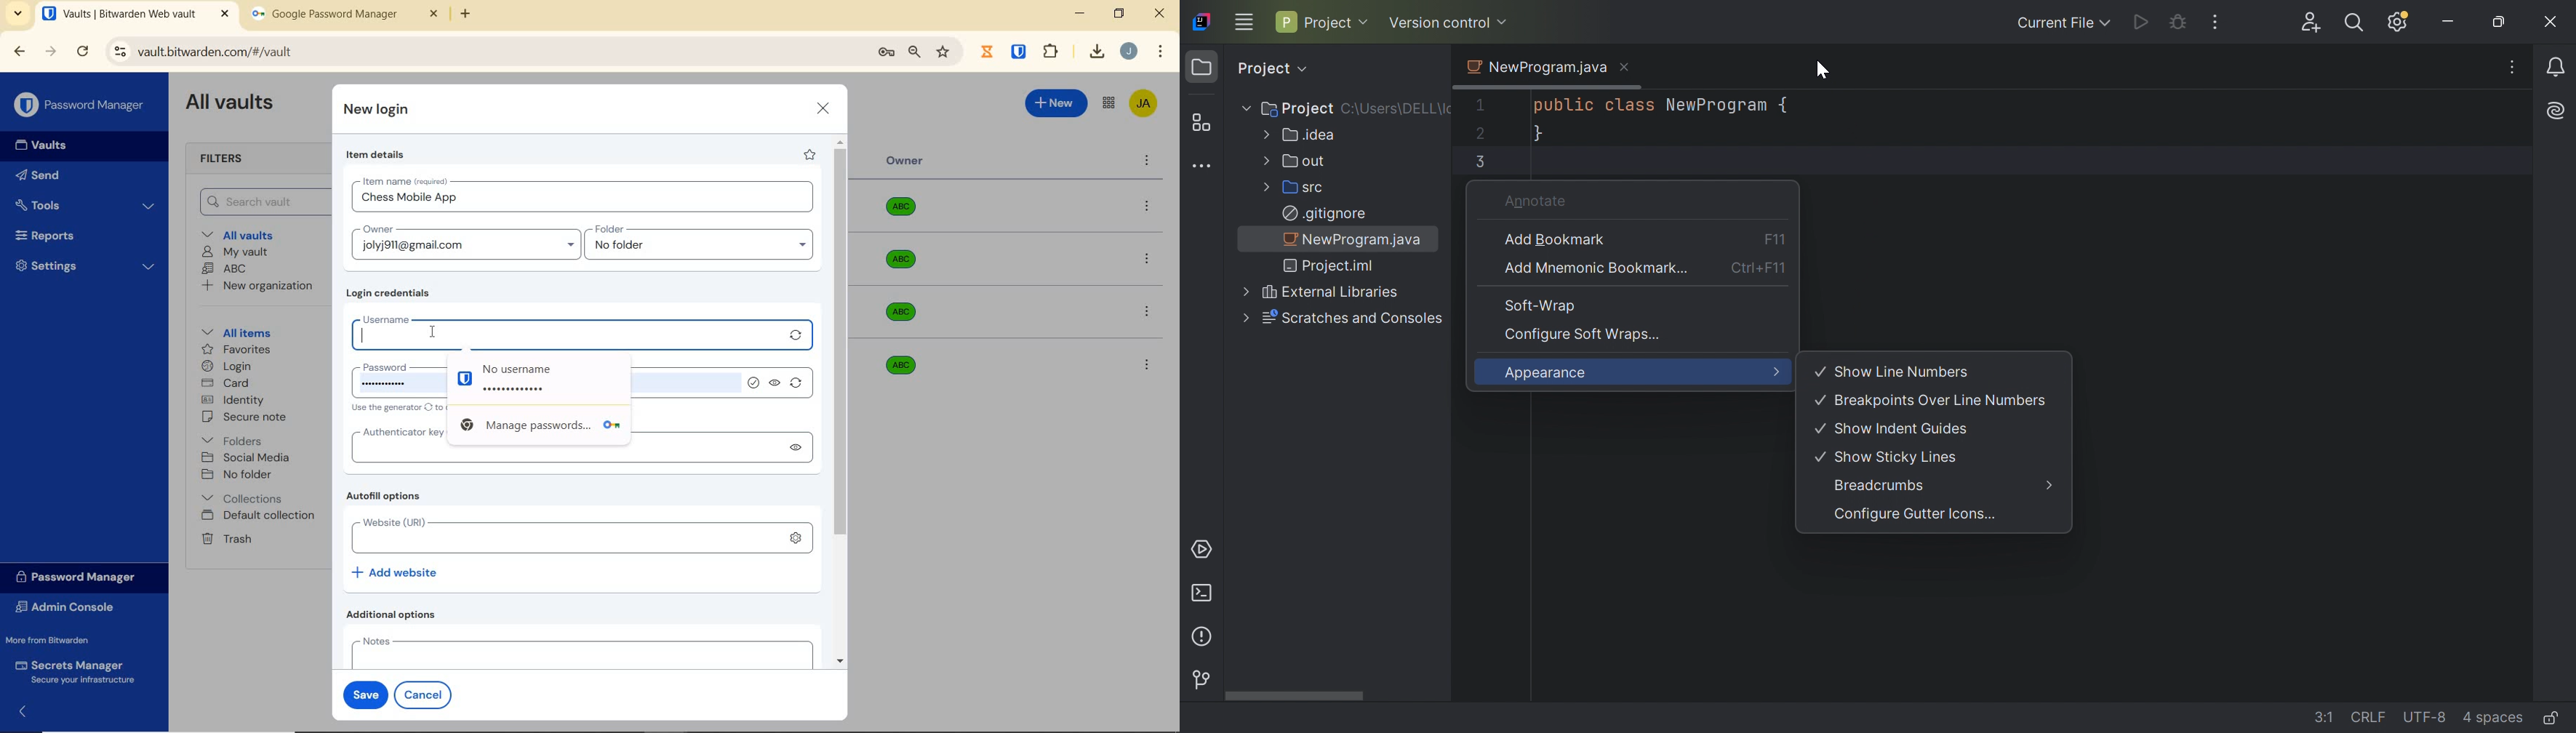 Image resolution: width=2576 pixels, height=756 pixels. What do you see at coordinates (2552, 716) in the screenshot?
I see `Mark as Read only file` at bounding box center [2552, 716].